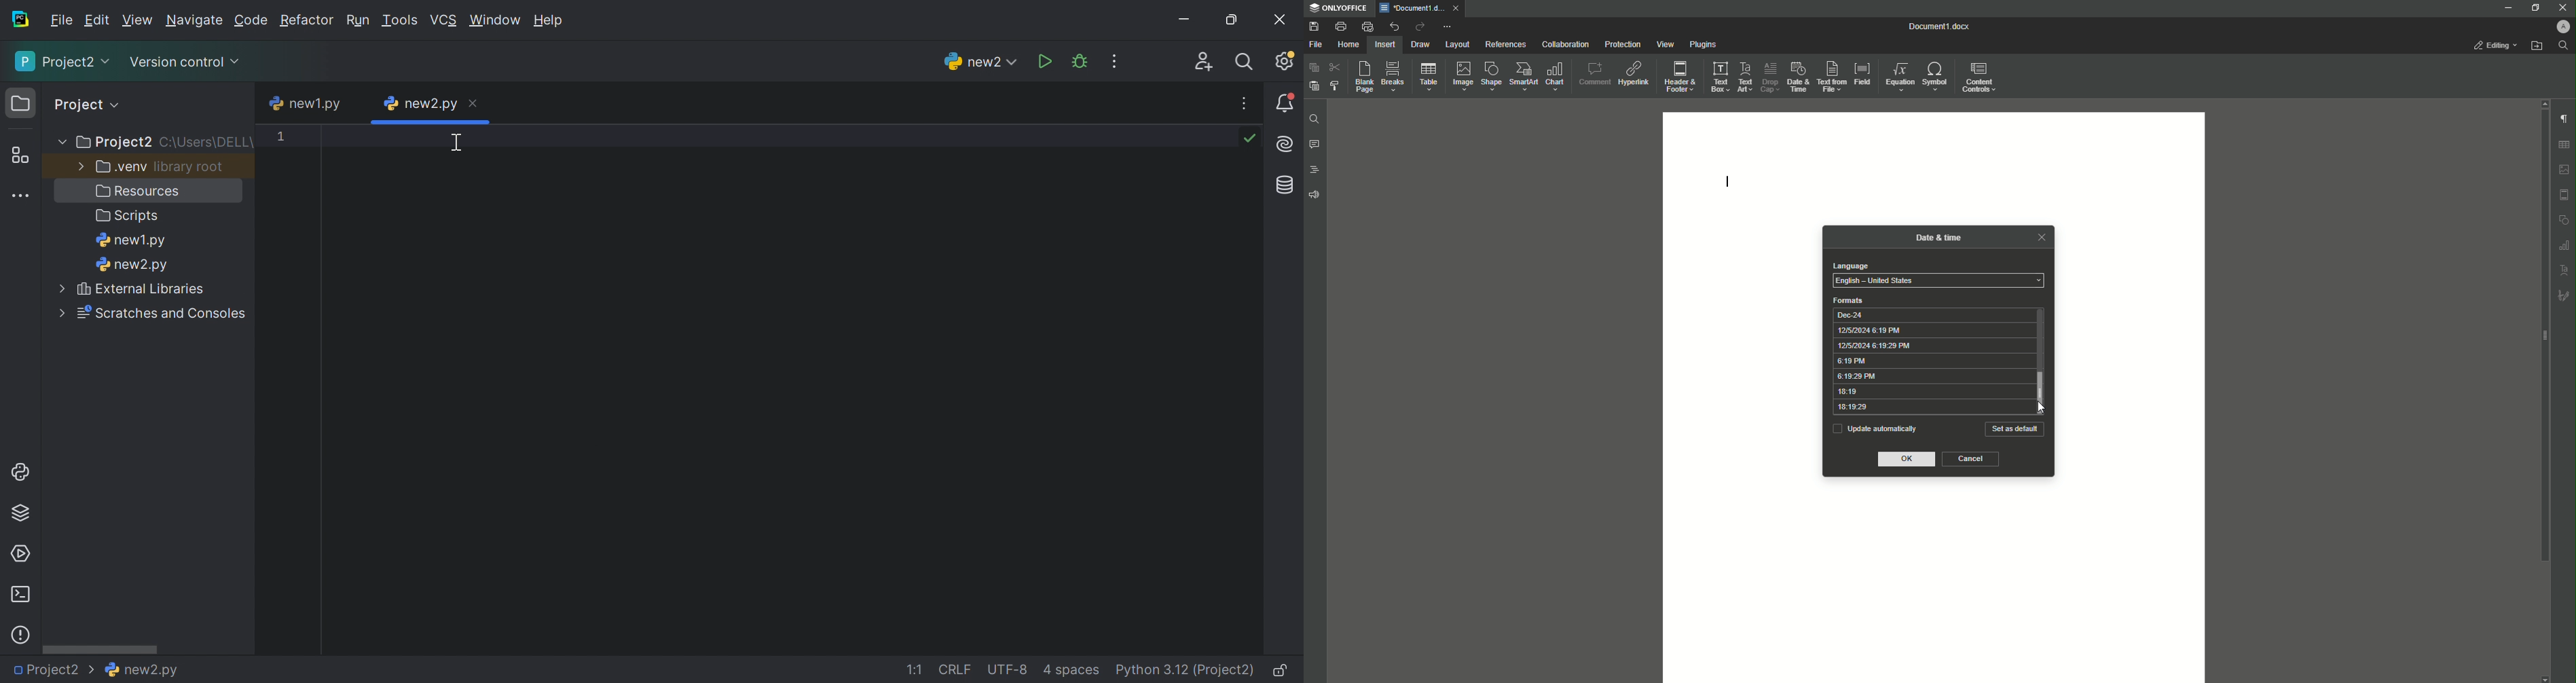 The height and width of the screenshot is (700, 2576). Describe the element at coordinates (1833, 77) in the screenshot. I see `Text From File` at that location.